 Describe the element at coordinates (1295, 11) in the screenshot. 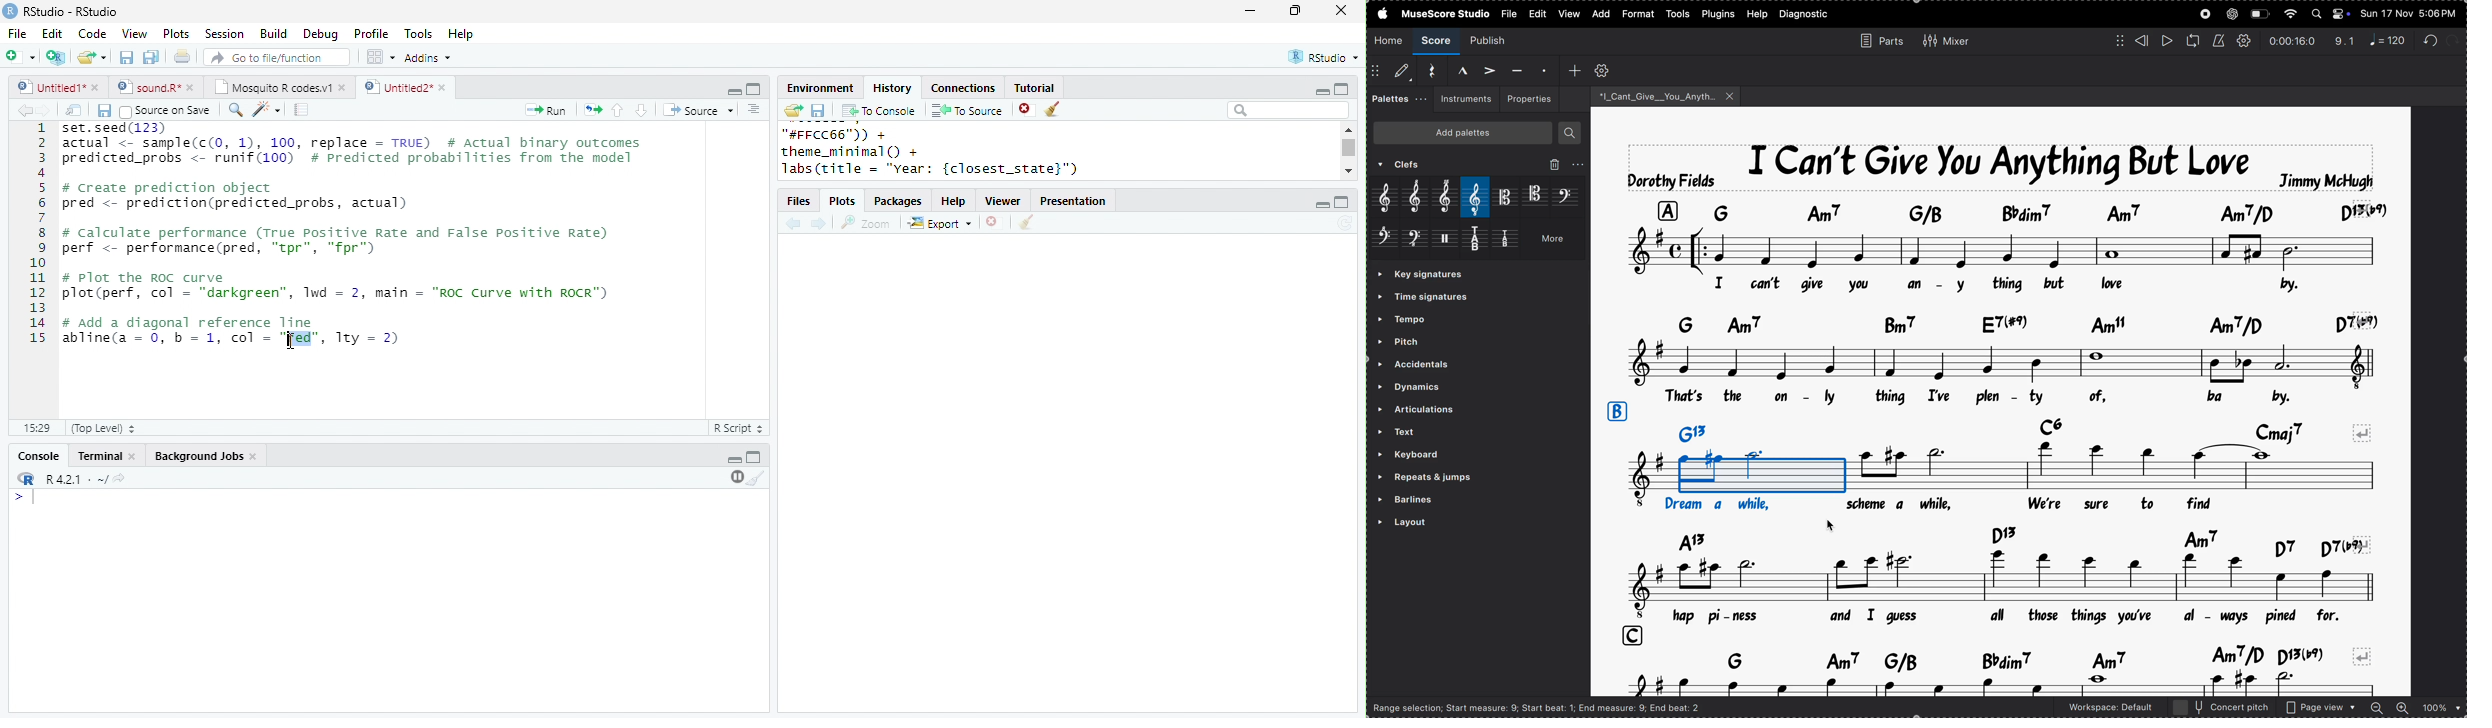

I see `resize` at that location.